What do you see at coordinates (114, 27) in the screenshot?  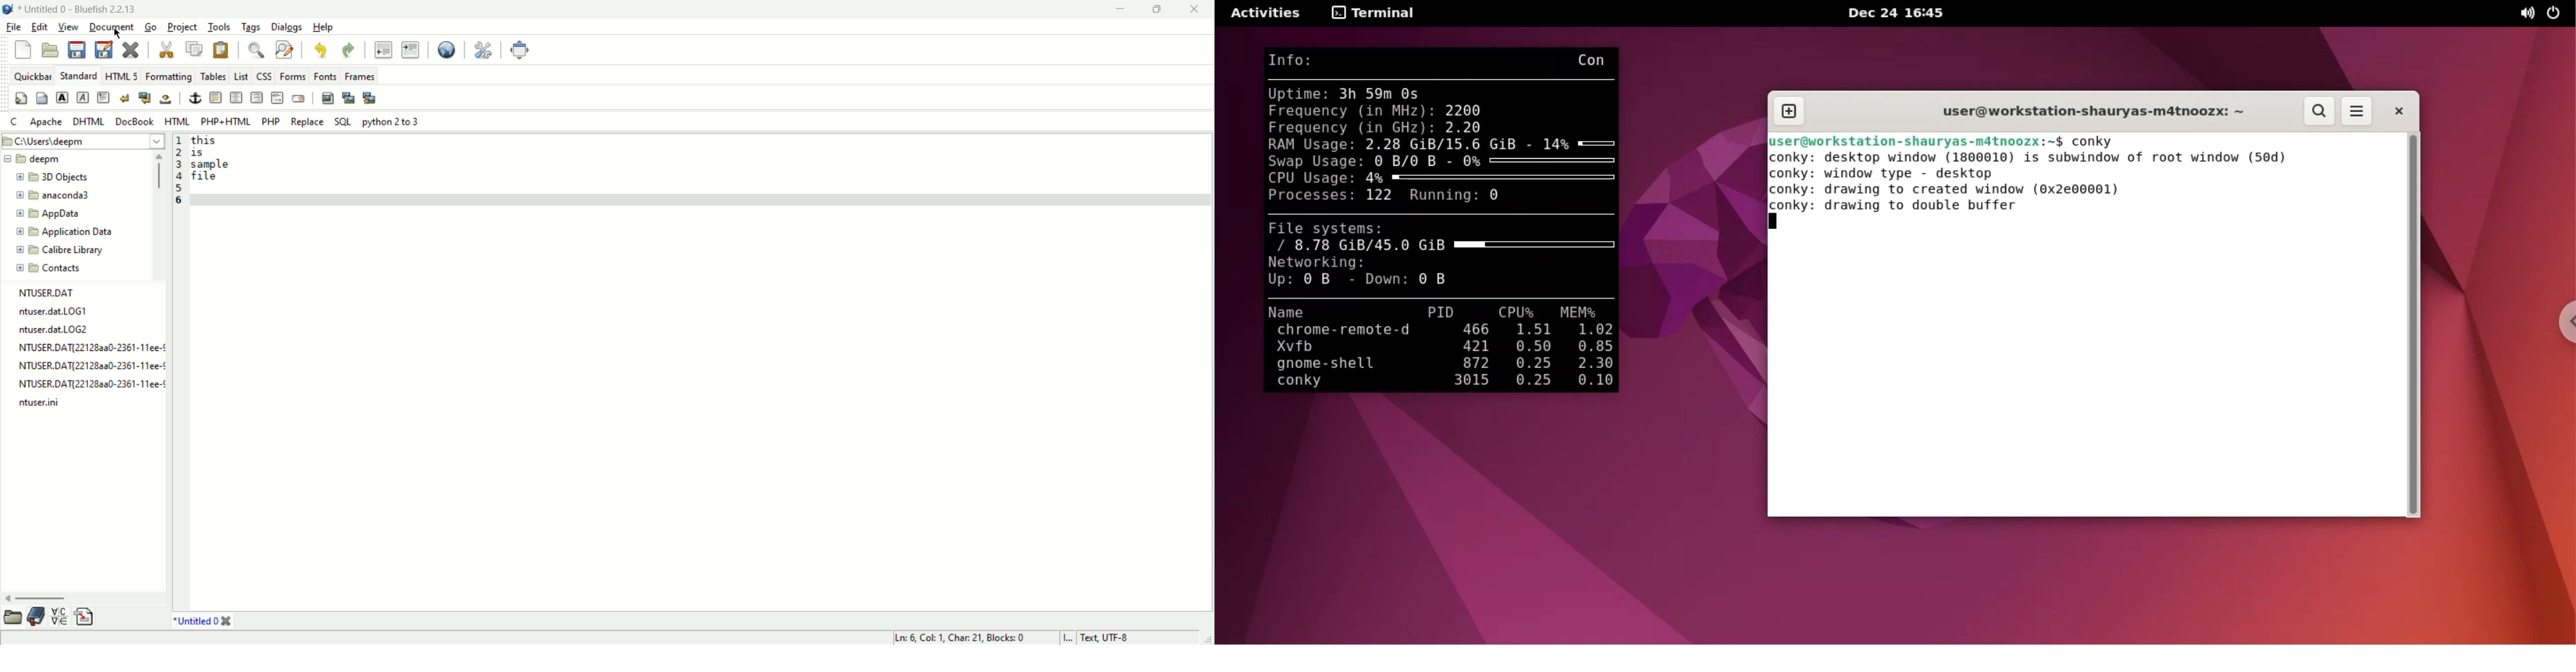 I see `document` at bounding box center [114, 27].